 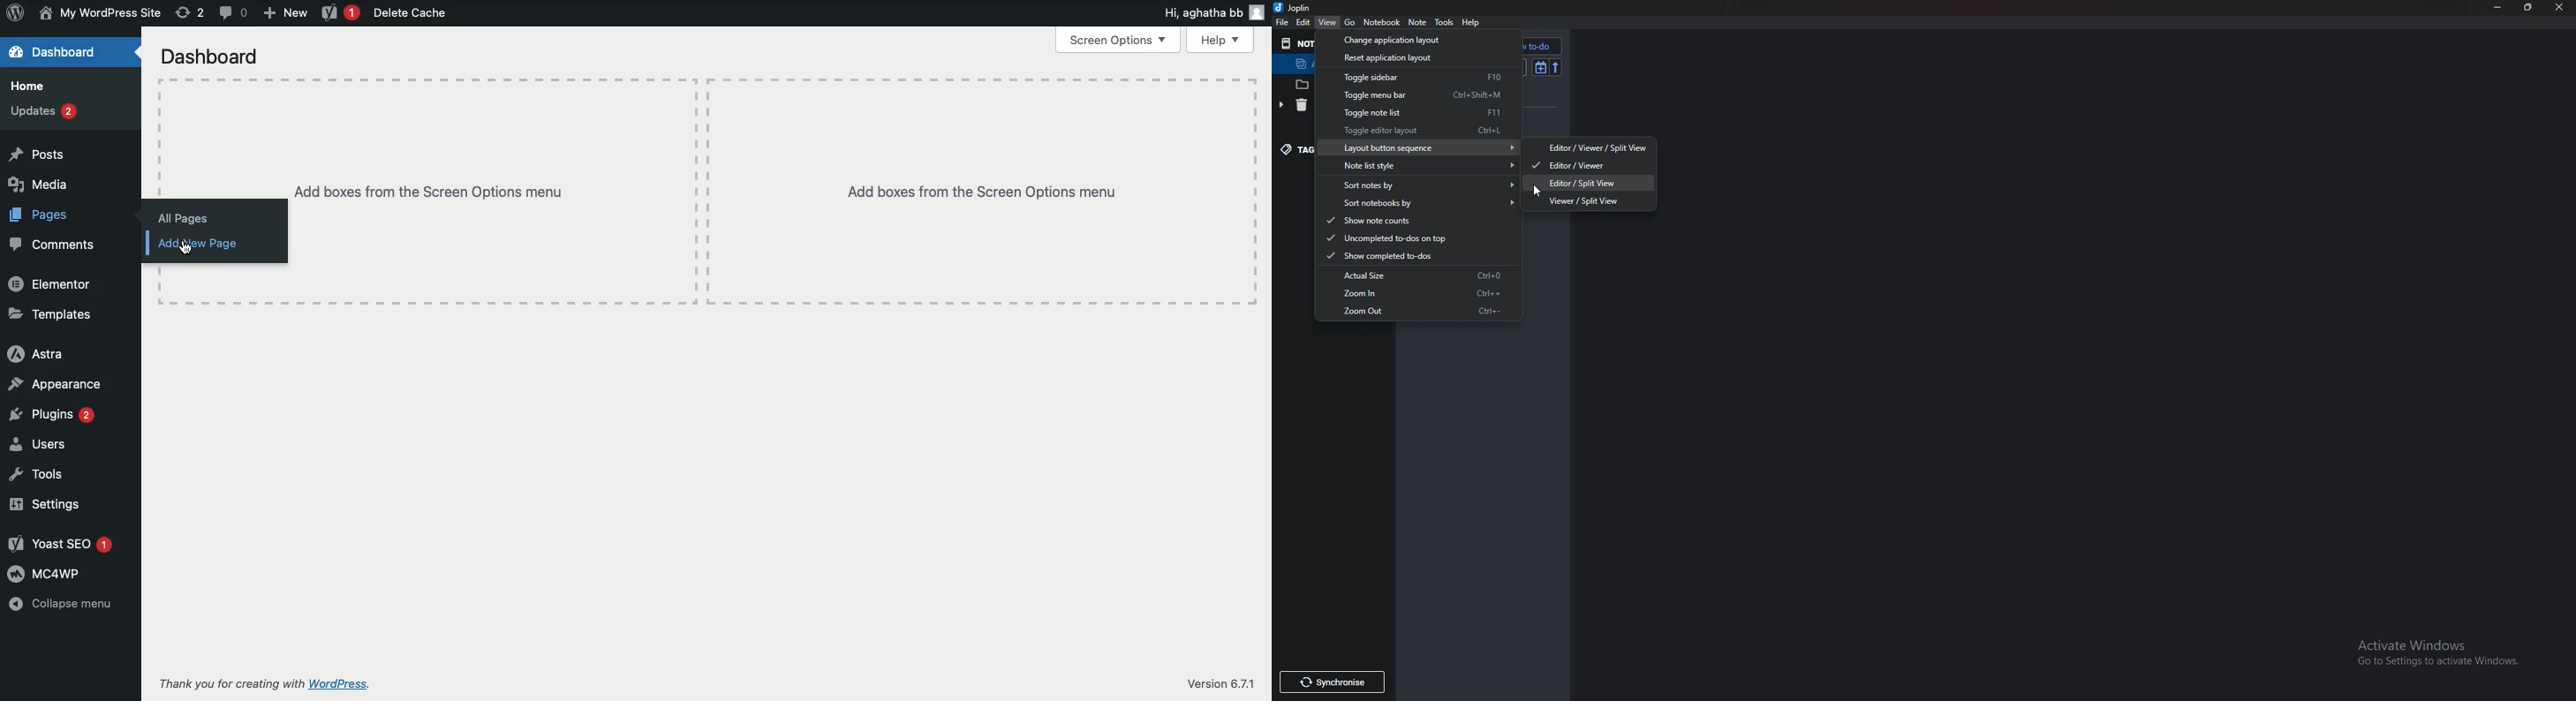 What do you see at coordinates (1539, 67) in the screenshot?
I see `Toggle sort order` at bounding box center [1539, 67].